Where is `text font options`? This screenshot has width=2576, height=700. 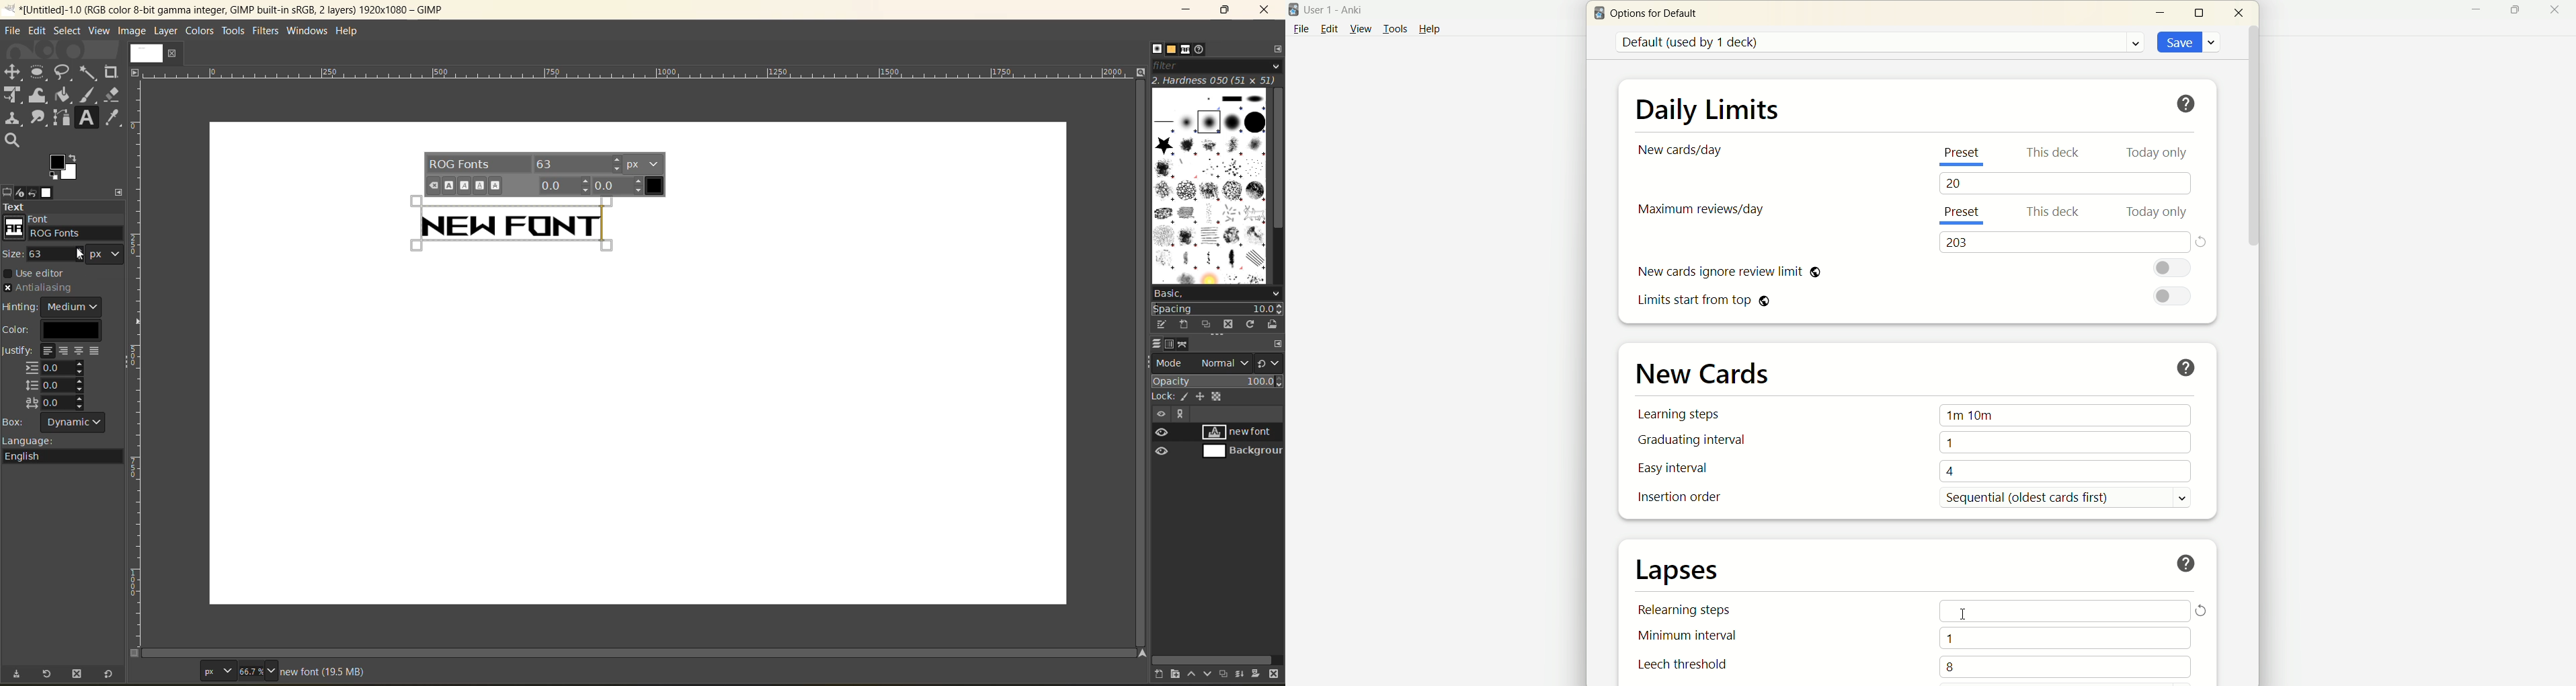
text font options is located at coordinates (546, 174).